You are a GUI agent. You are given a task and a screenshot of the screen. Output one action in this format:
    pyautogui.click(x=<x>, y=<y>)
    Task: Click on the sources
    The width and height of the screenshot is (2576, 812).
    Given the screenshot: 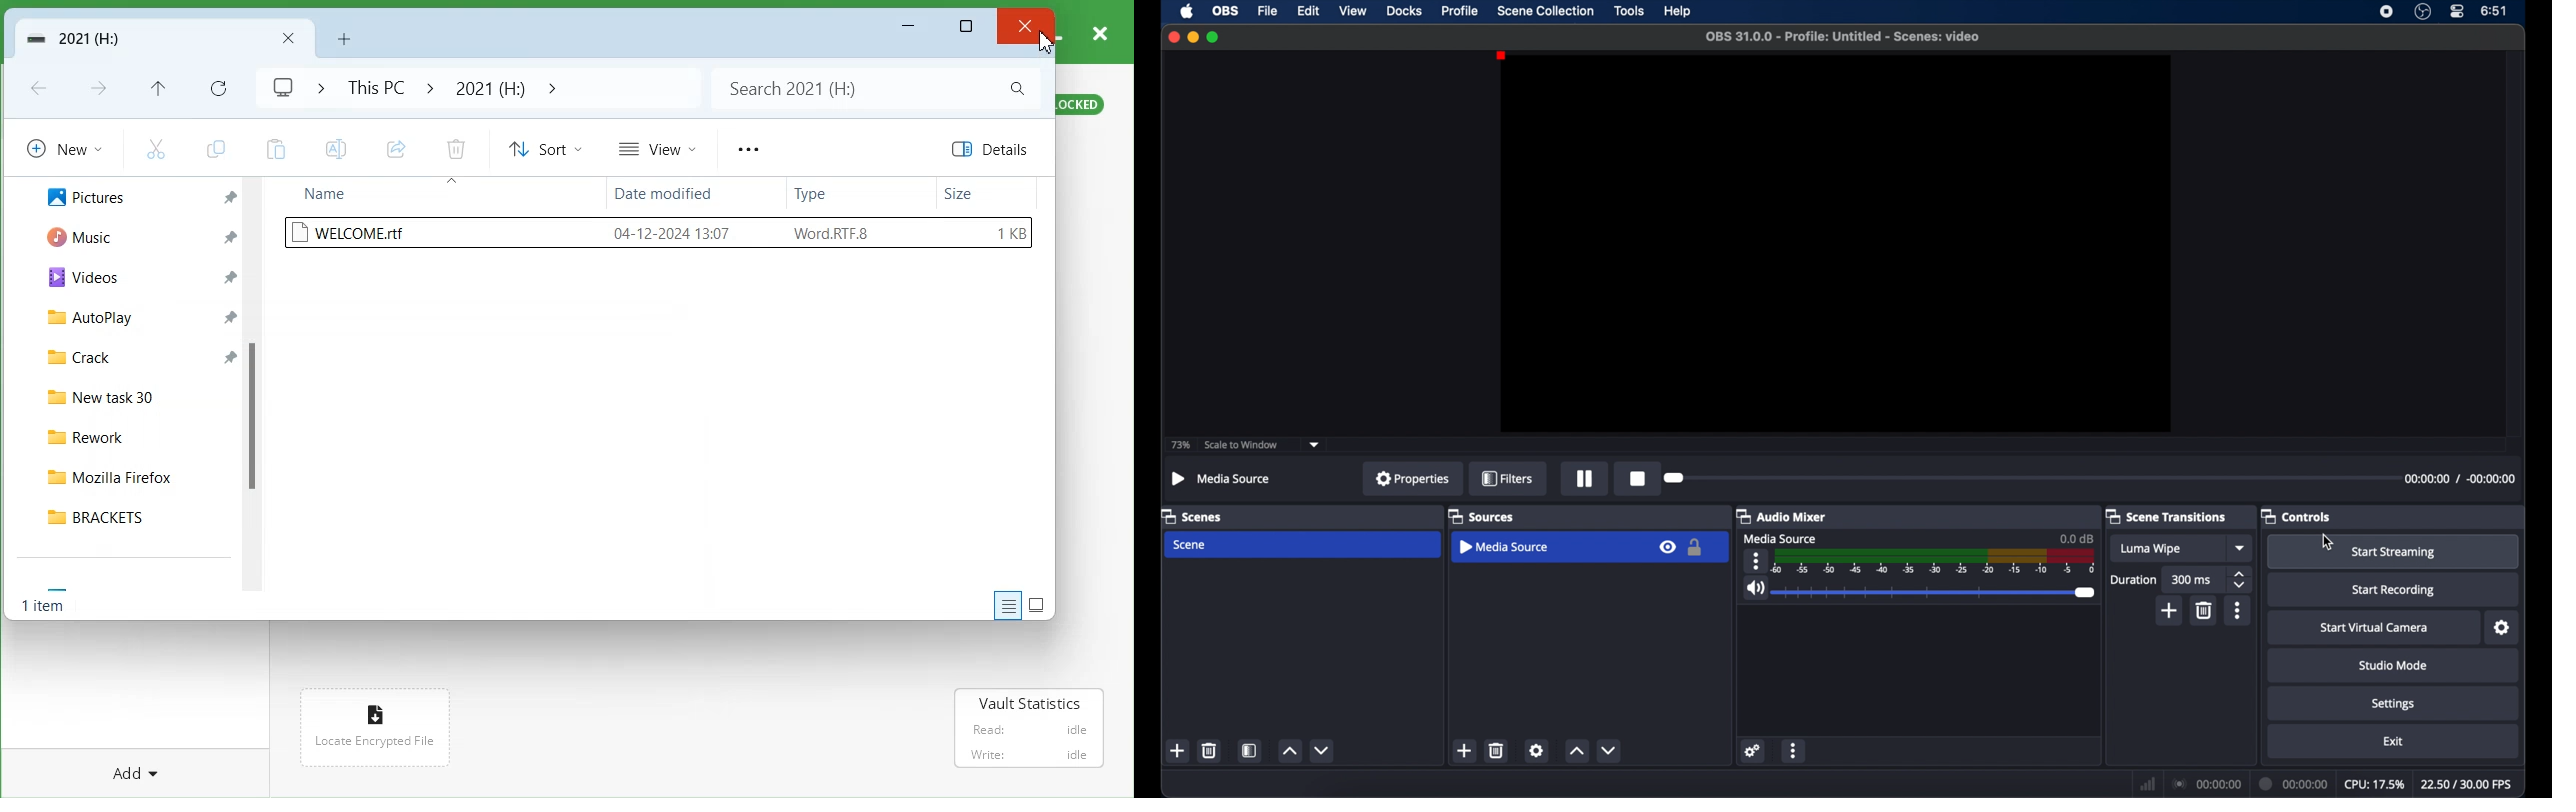 What is the action you would take?
    pyautogui.click(x=1481, y=516)
    